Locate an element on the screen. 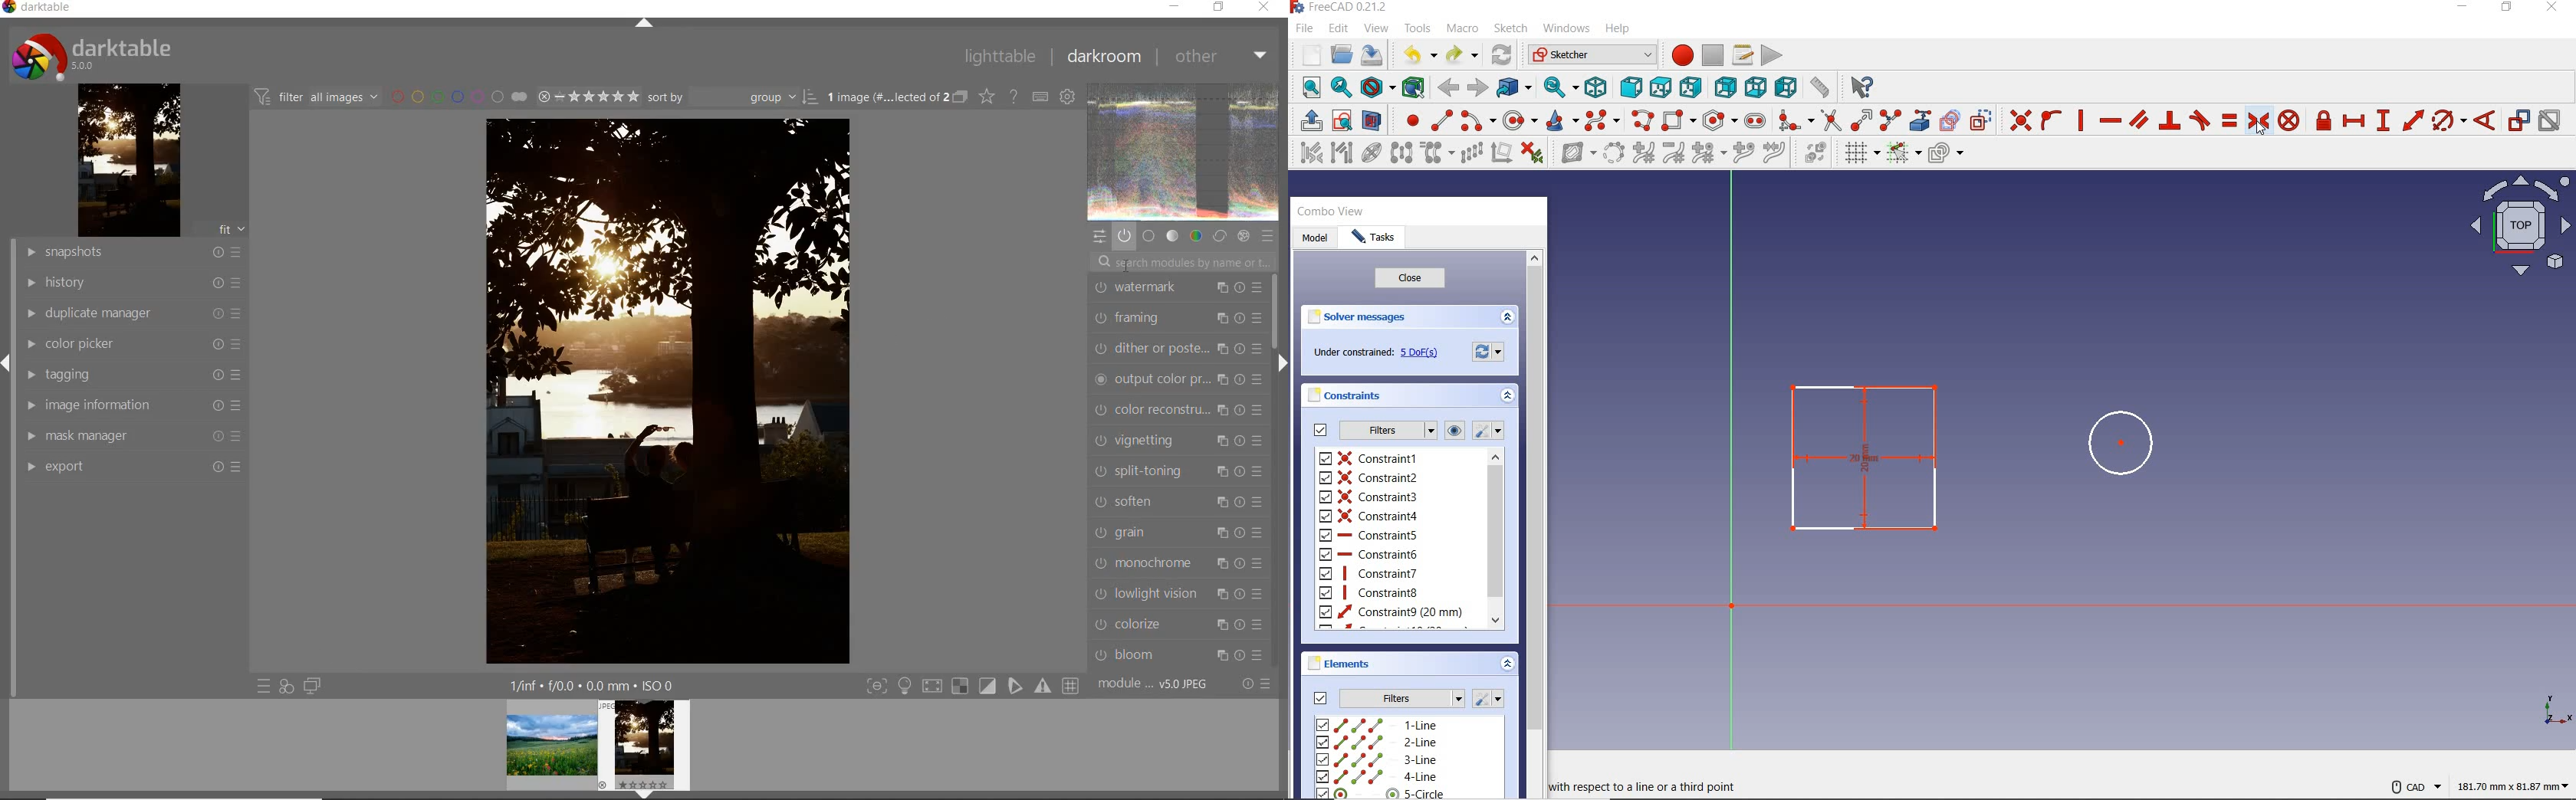 The image size is (2576, 812). constrain tangent is located at coordinates (2200, 120).